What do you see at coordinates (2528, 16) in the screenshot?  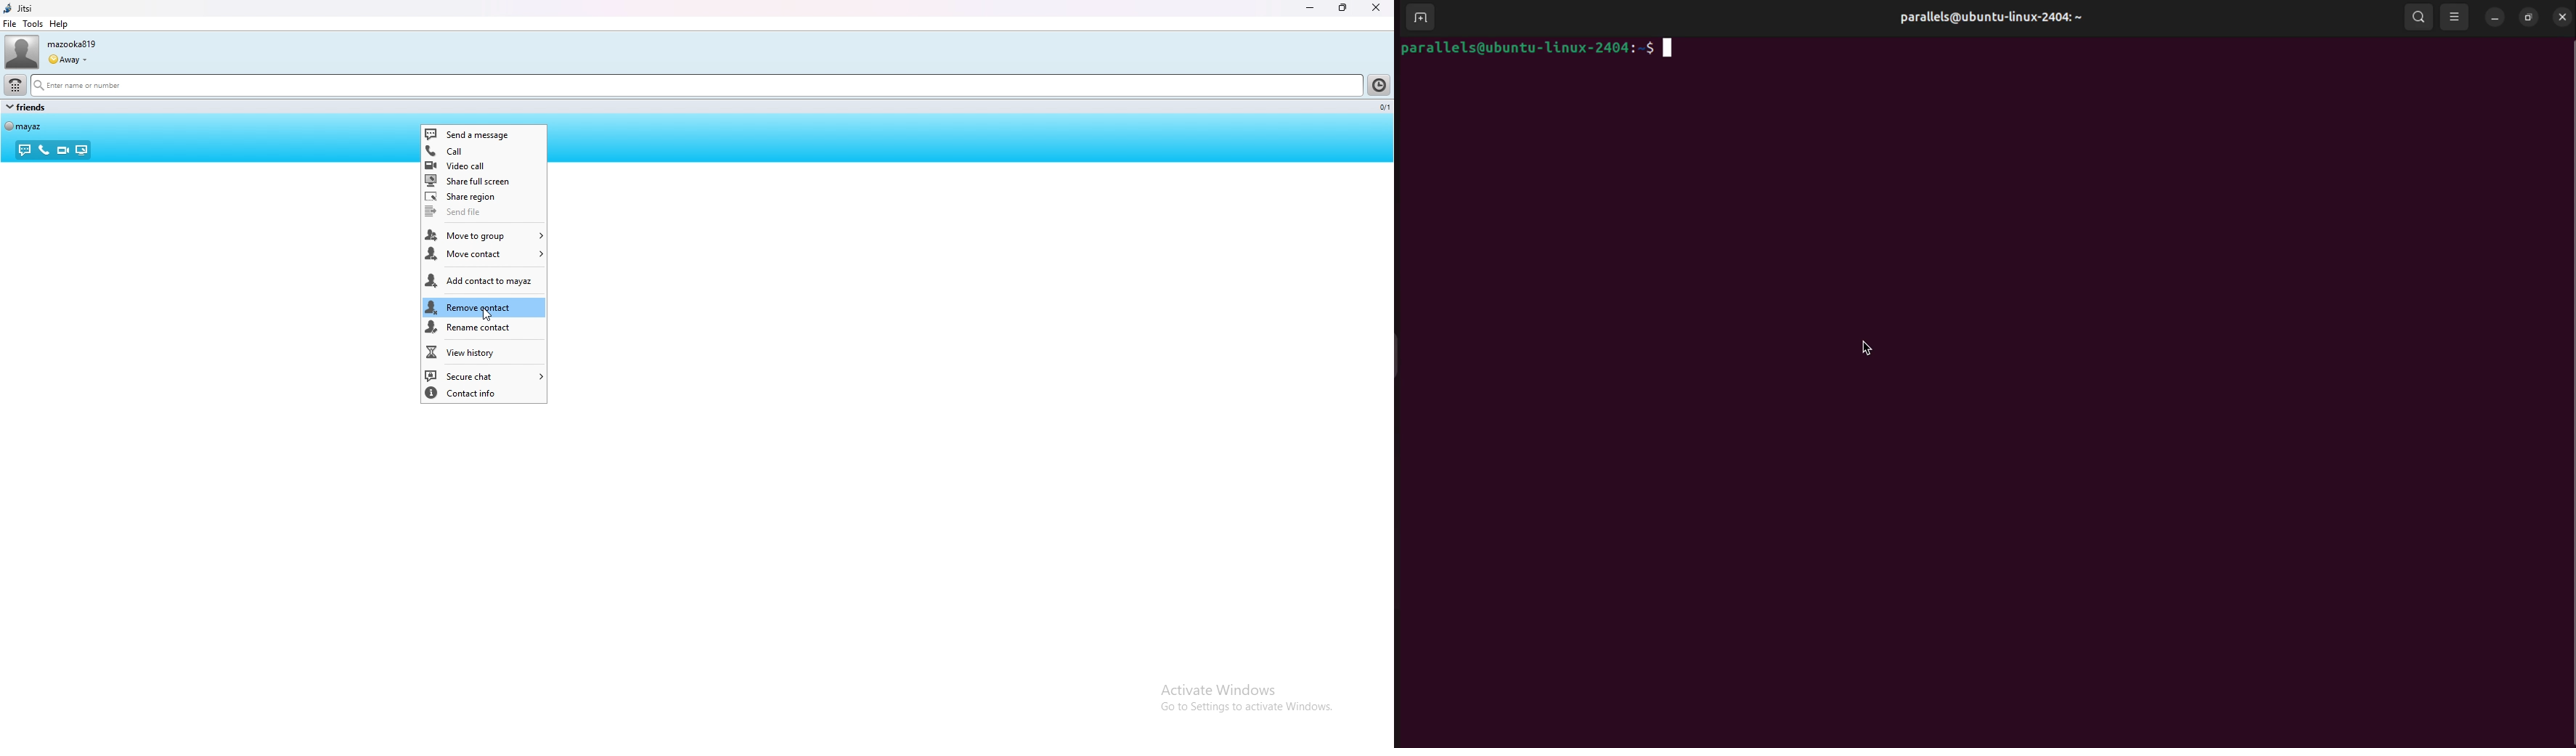 I see `resize` at bounding box center [2528, 16].